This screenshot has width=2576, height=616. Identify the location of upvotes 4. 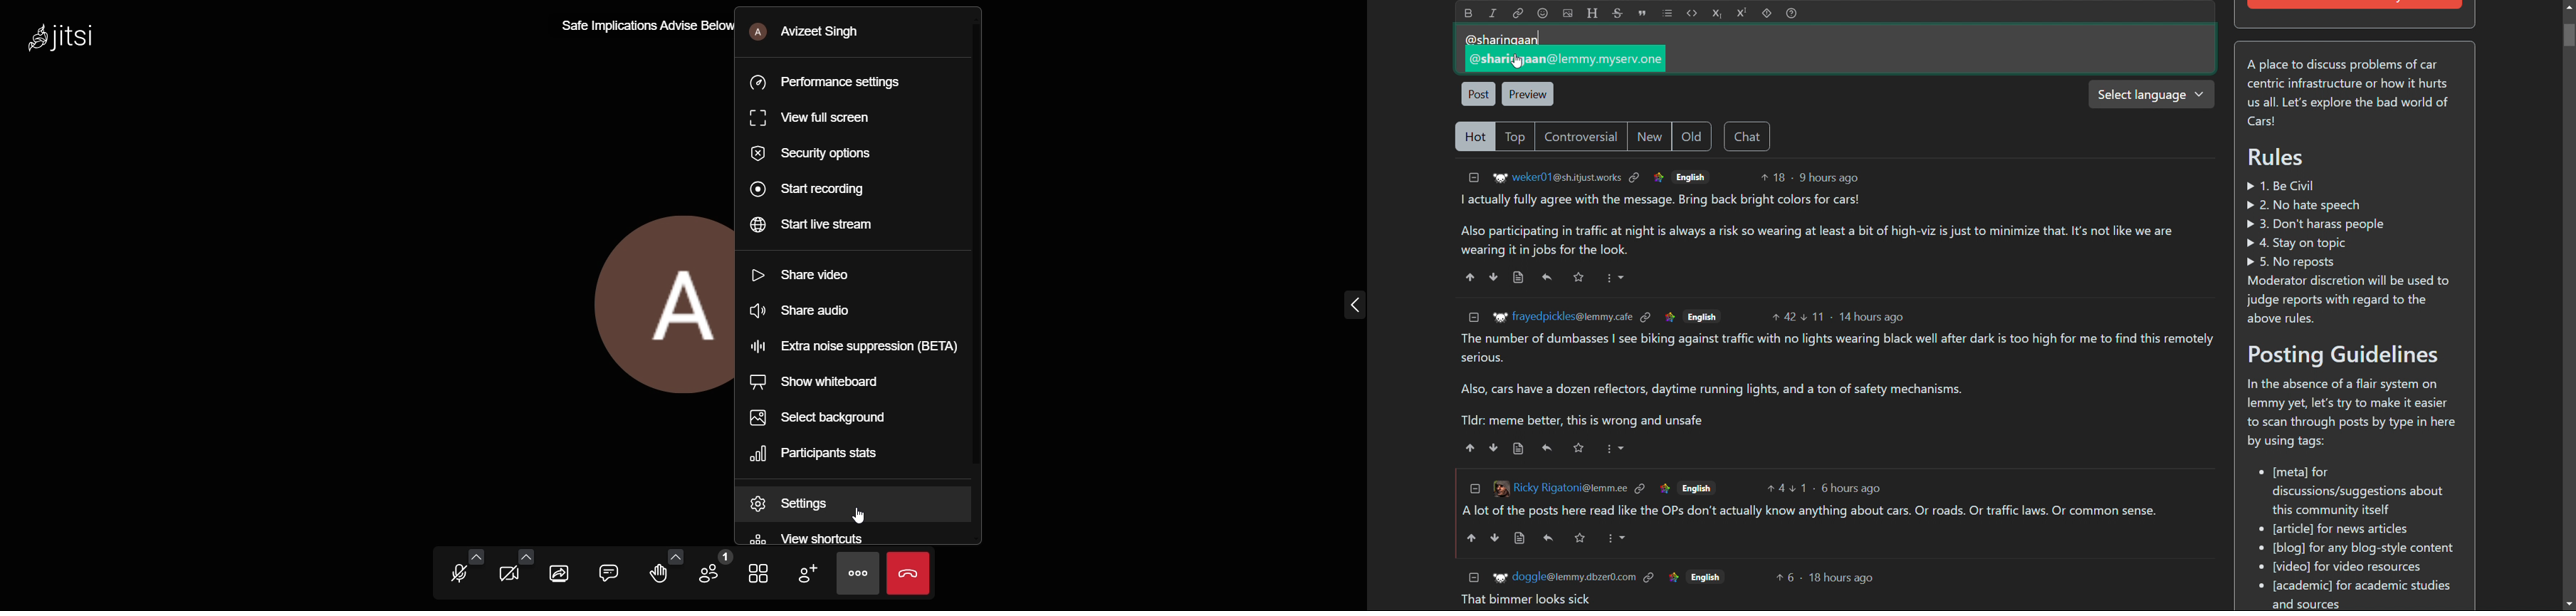
(1775, 488).